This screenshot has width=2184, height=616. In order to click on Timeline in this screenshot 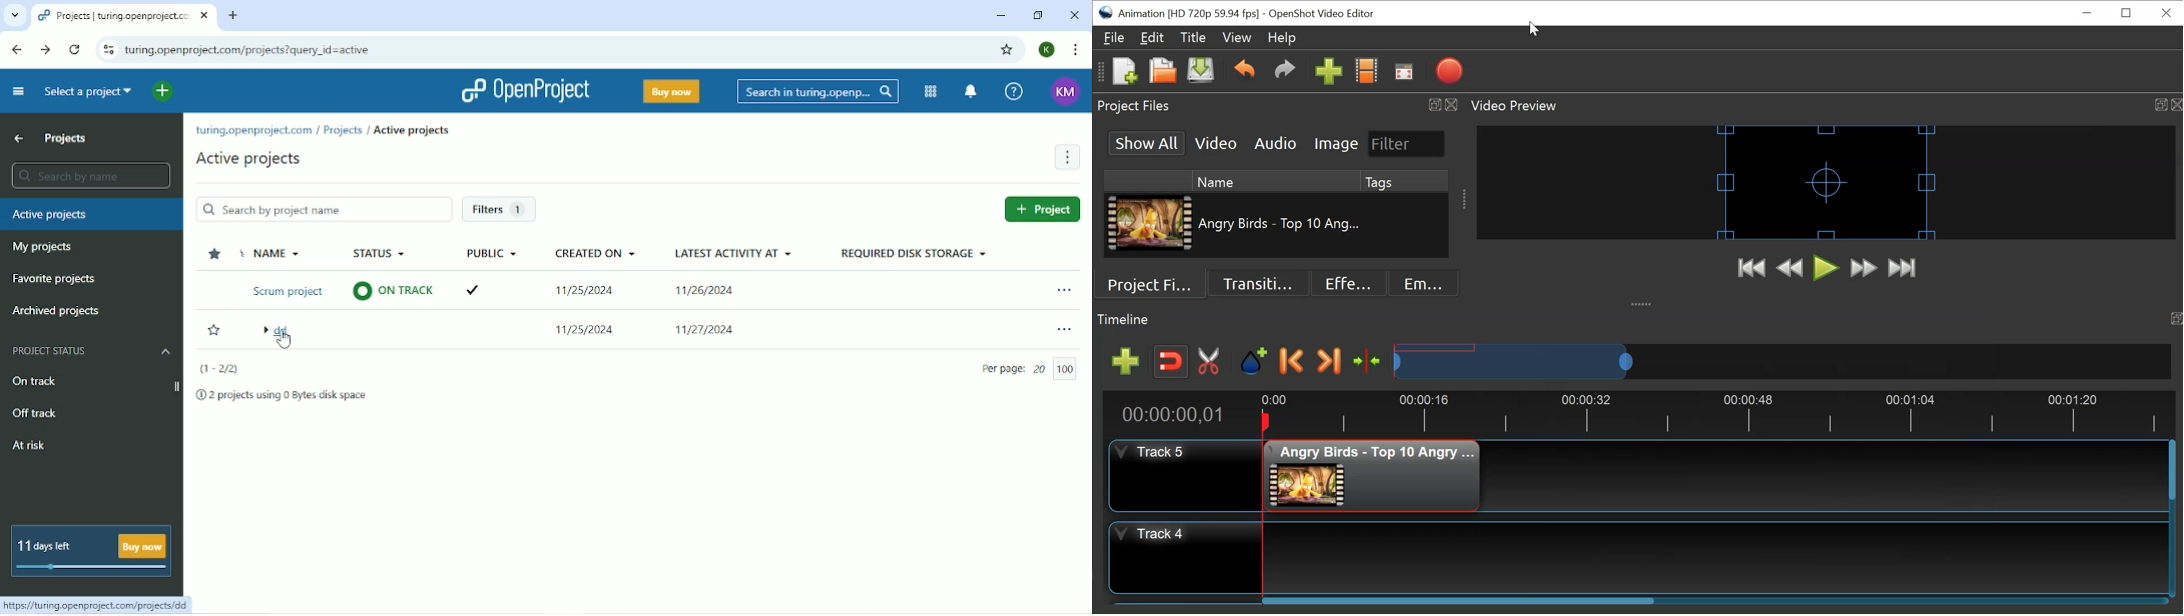, I will do `click(1713, 415)`.